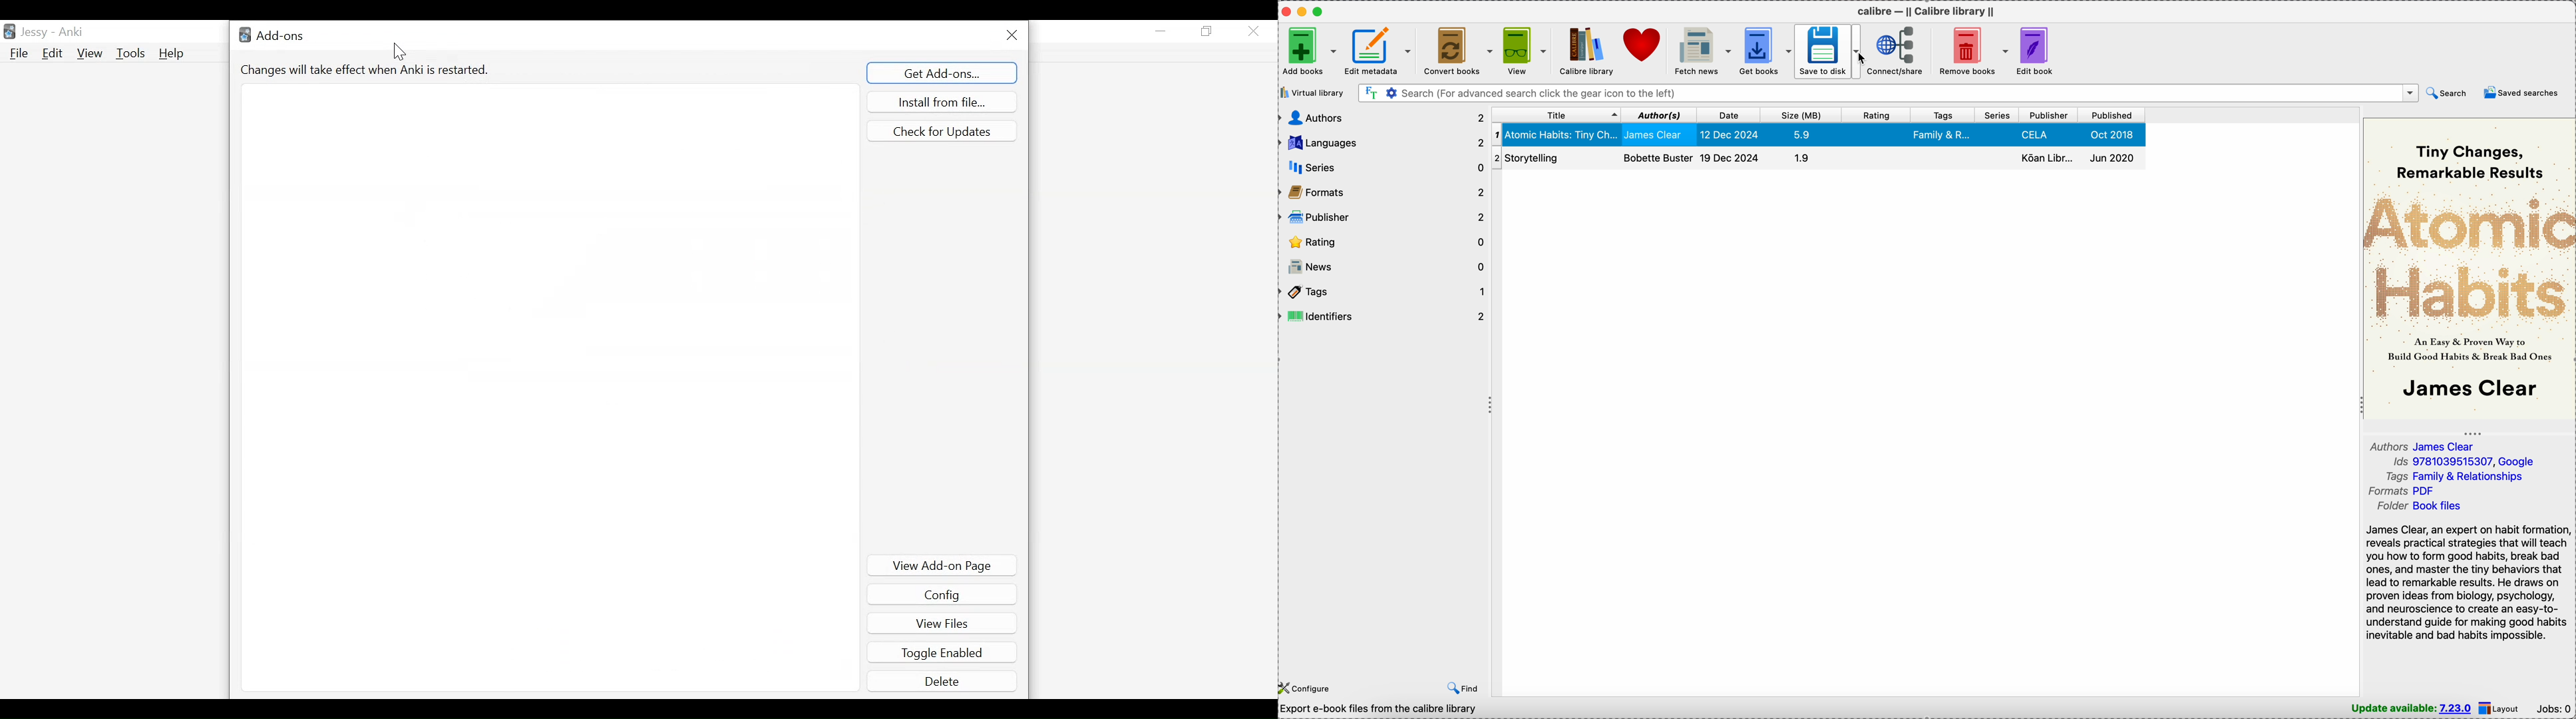 The width and height of the screenshot is (2576, 728). What do you see at coordinates (1865, 62) in the screenshot?
I see `cursor` at bounding box center [1865, 62].